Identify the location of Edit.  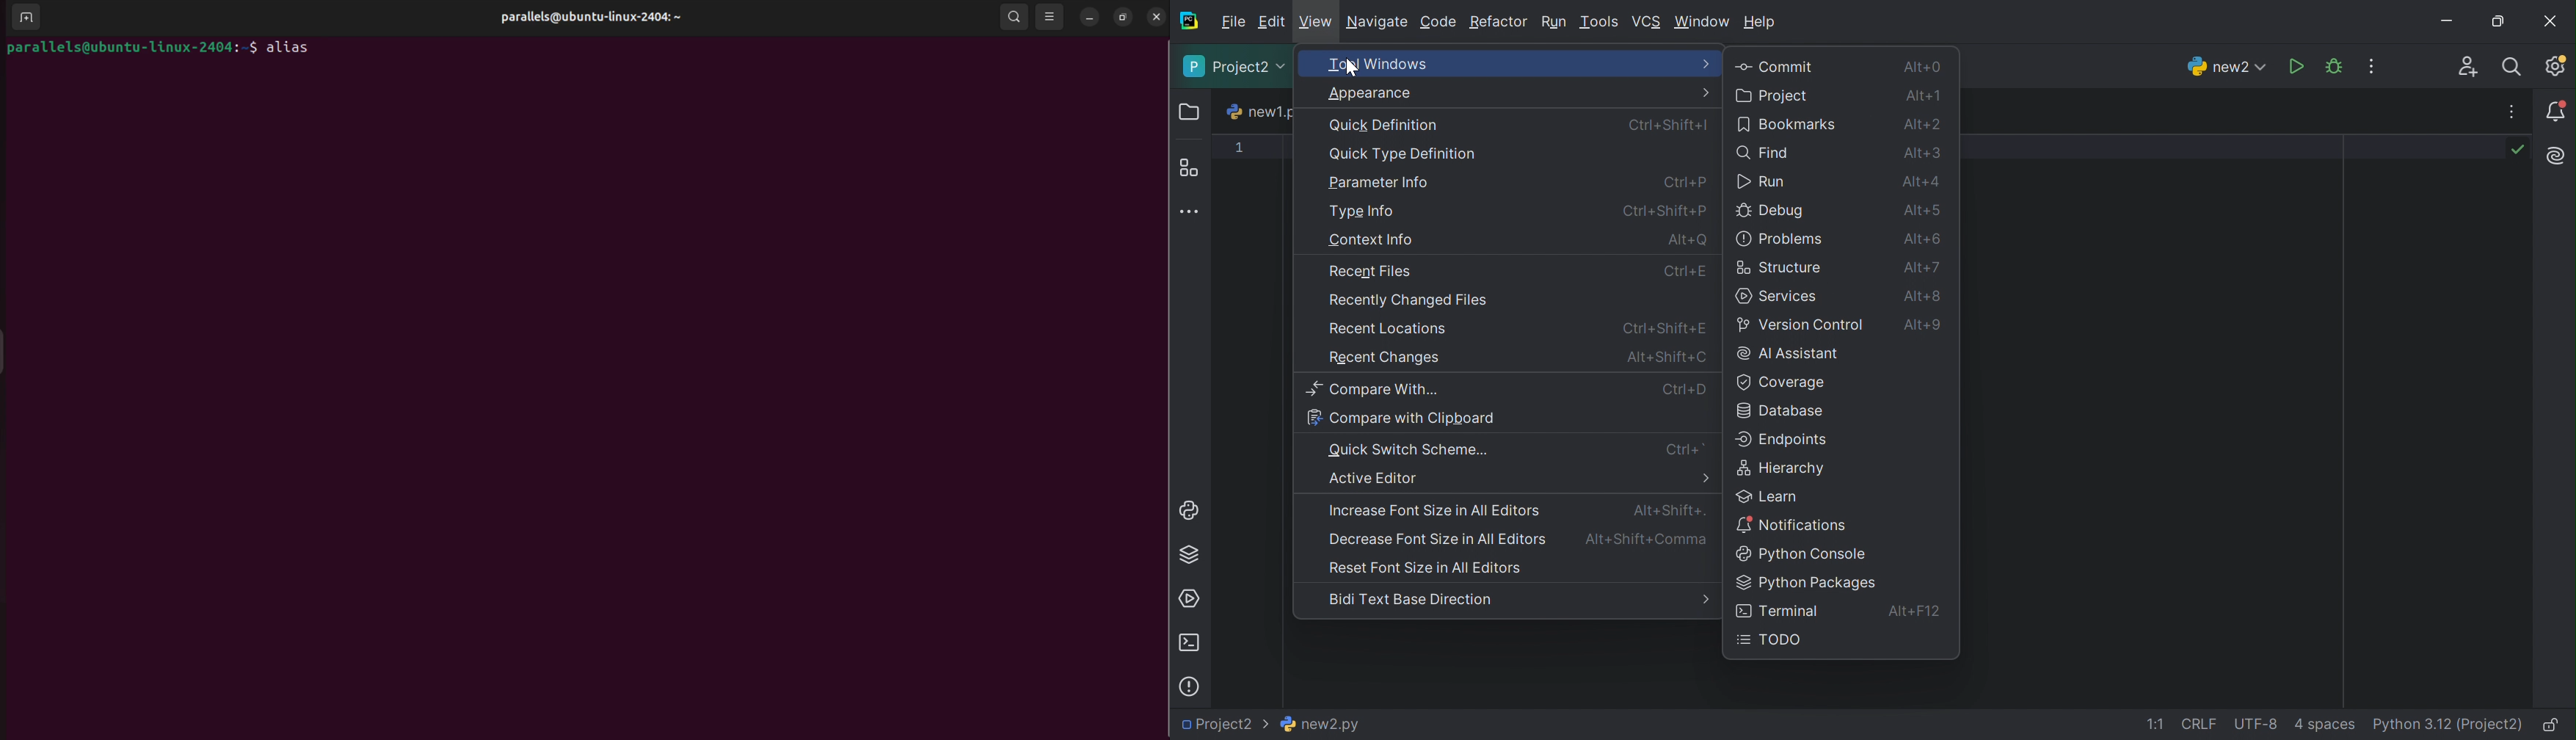
(1270, 21).